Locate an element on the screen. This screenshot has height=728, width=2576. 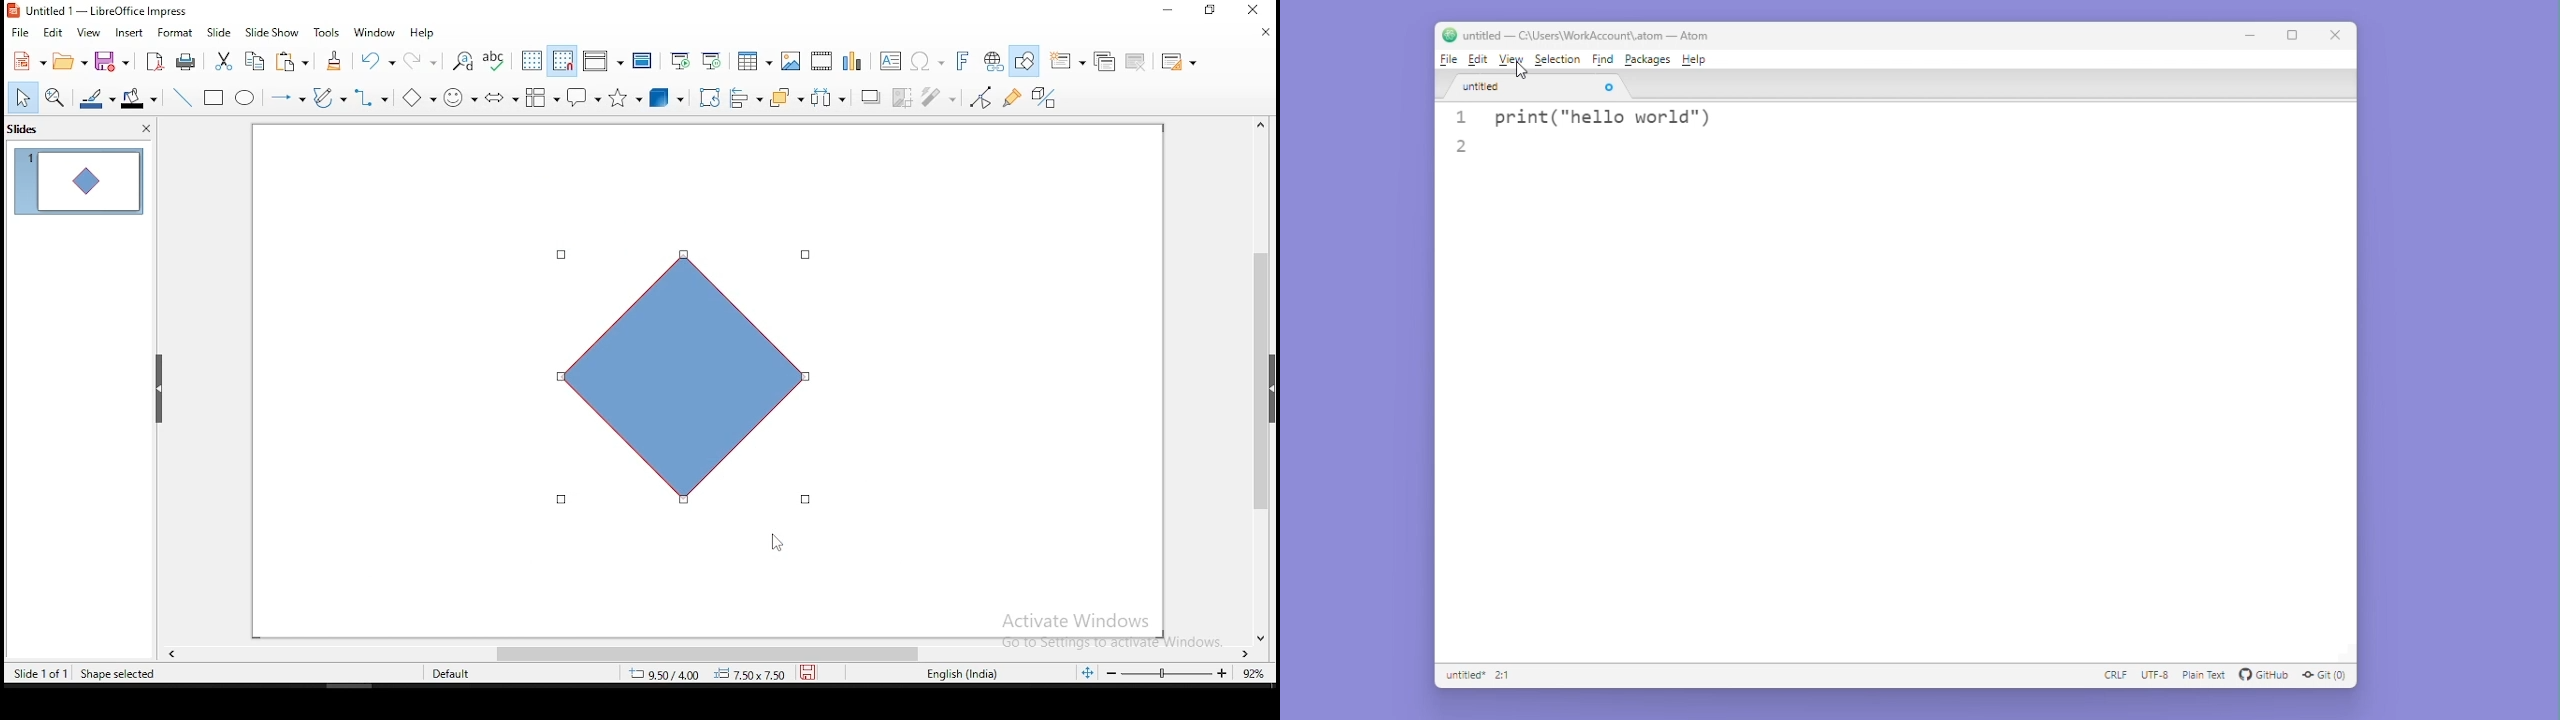
undo is located at coordinates (378, 60).